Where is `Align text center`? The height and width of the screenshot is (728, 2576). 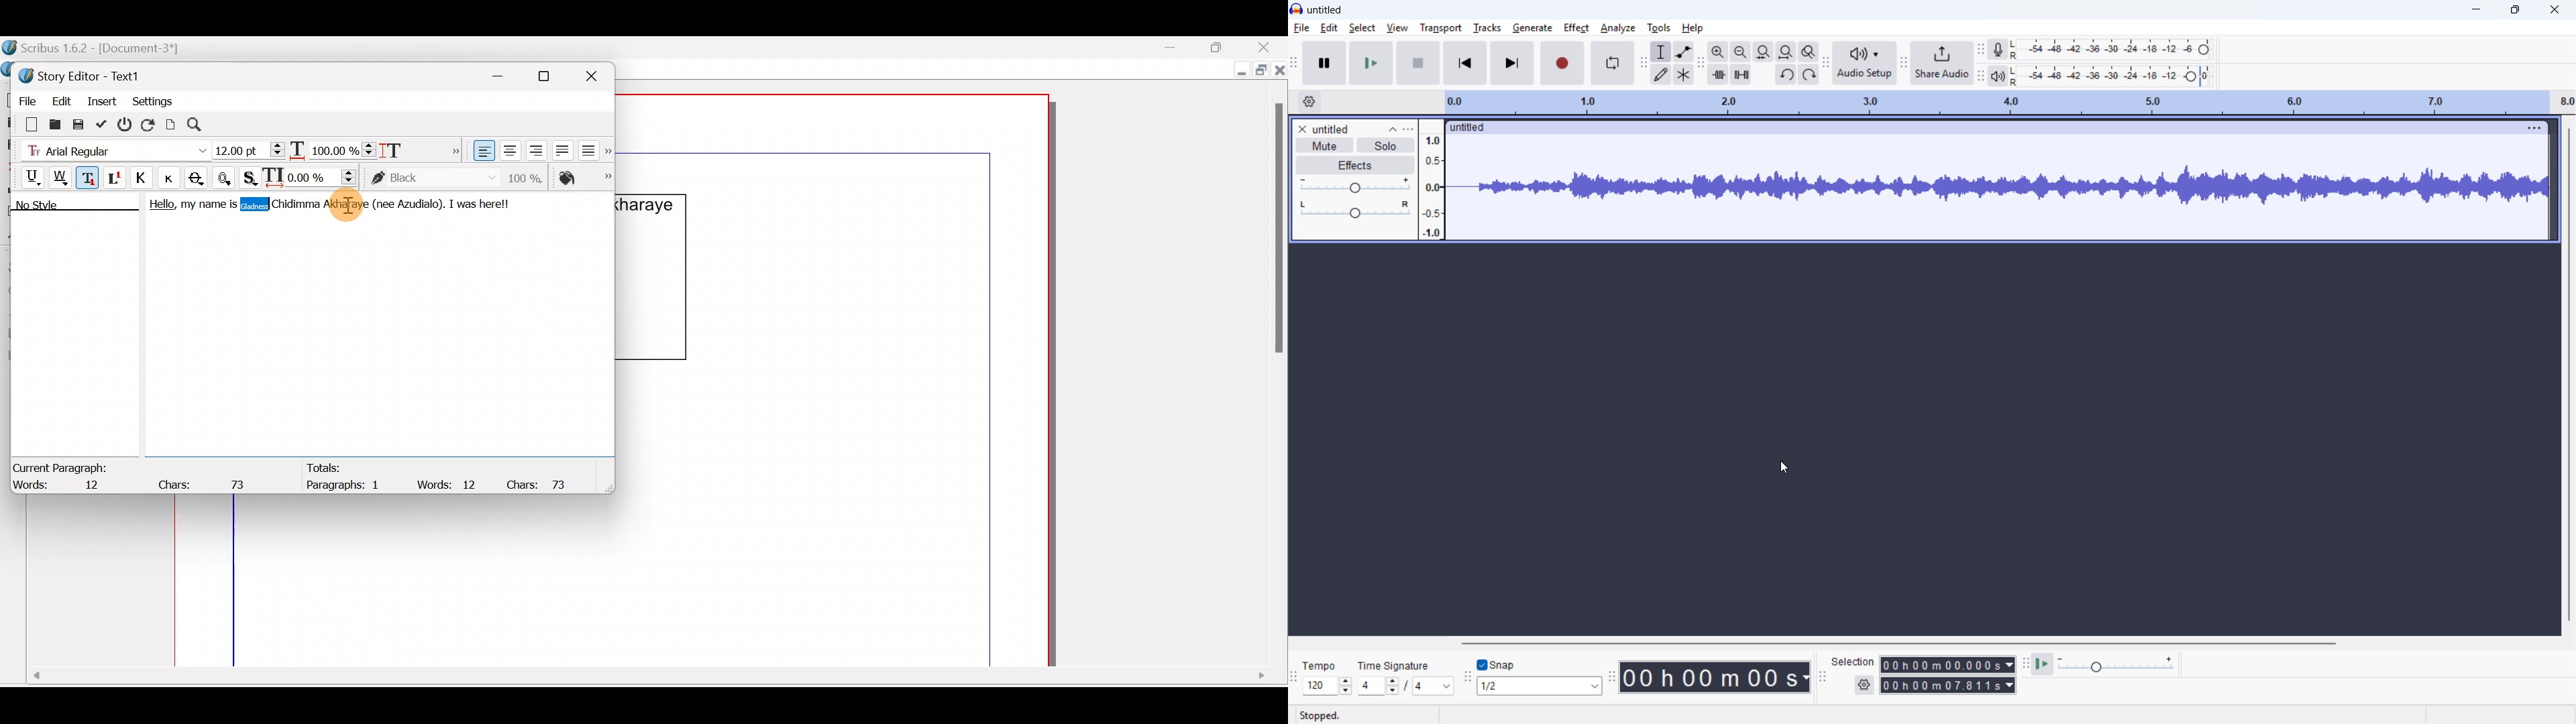
Align text center is located at coordinates (508, 148).